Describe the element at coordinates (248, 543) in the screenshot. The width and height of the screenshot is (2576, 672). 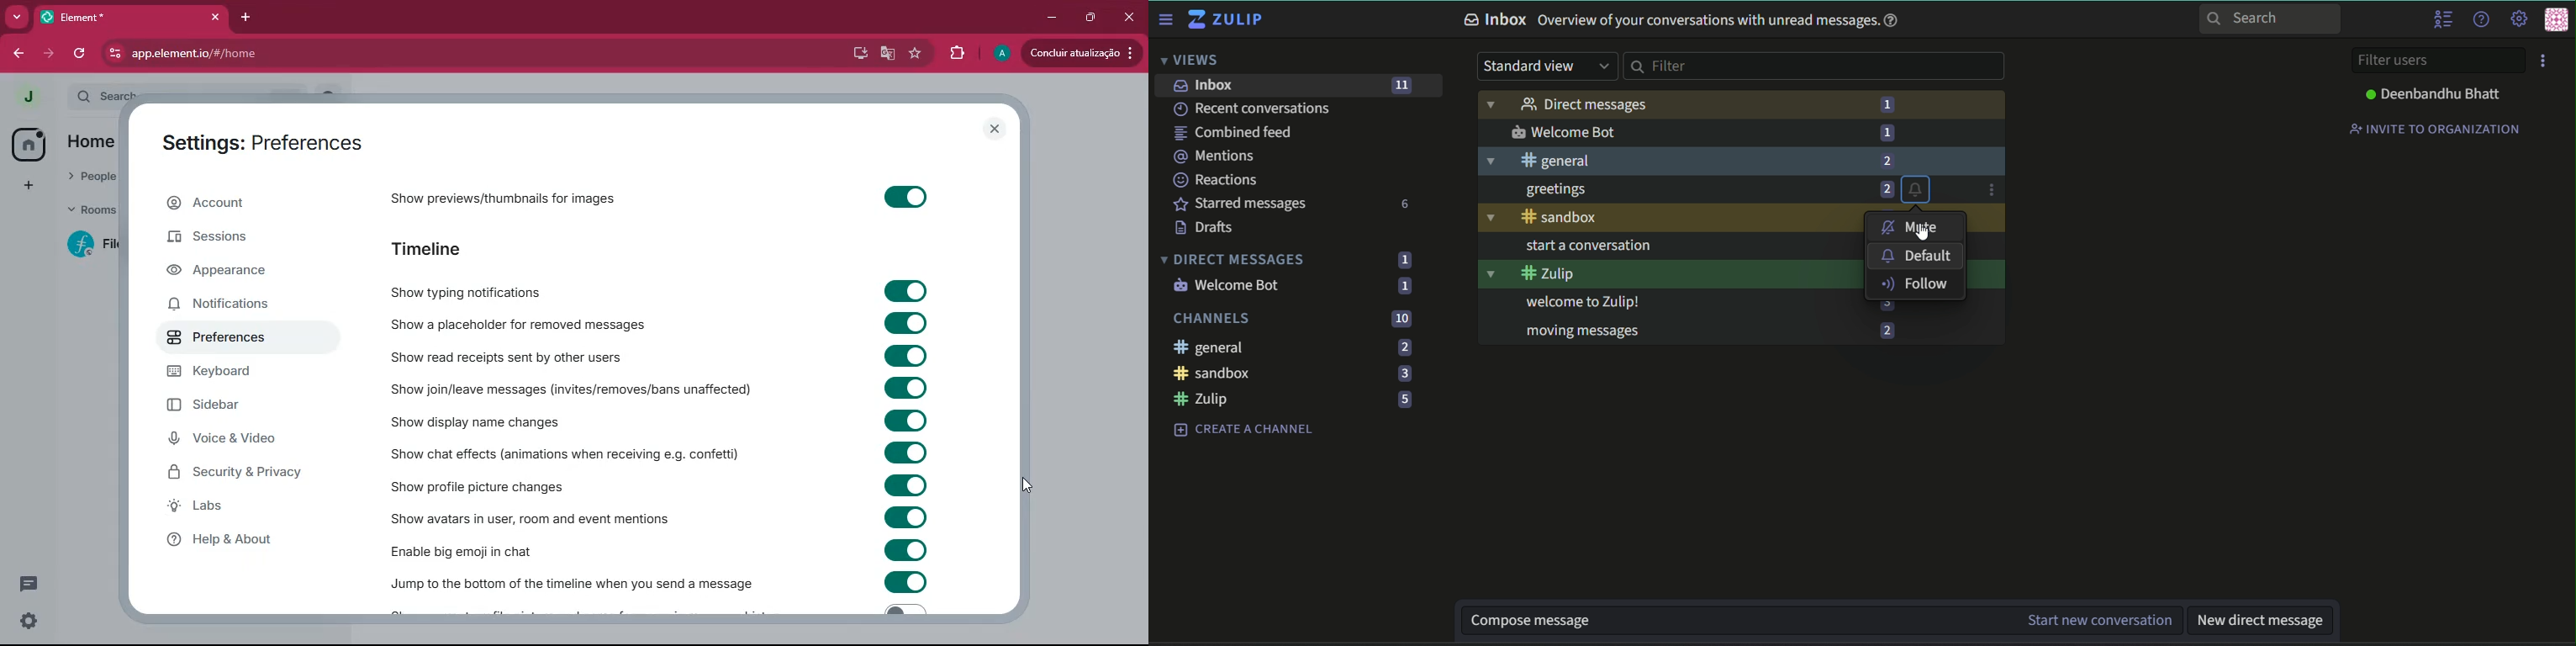
I see `help & about` at that location.